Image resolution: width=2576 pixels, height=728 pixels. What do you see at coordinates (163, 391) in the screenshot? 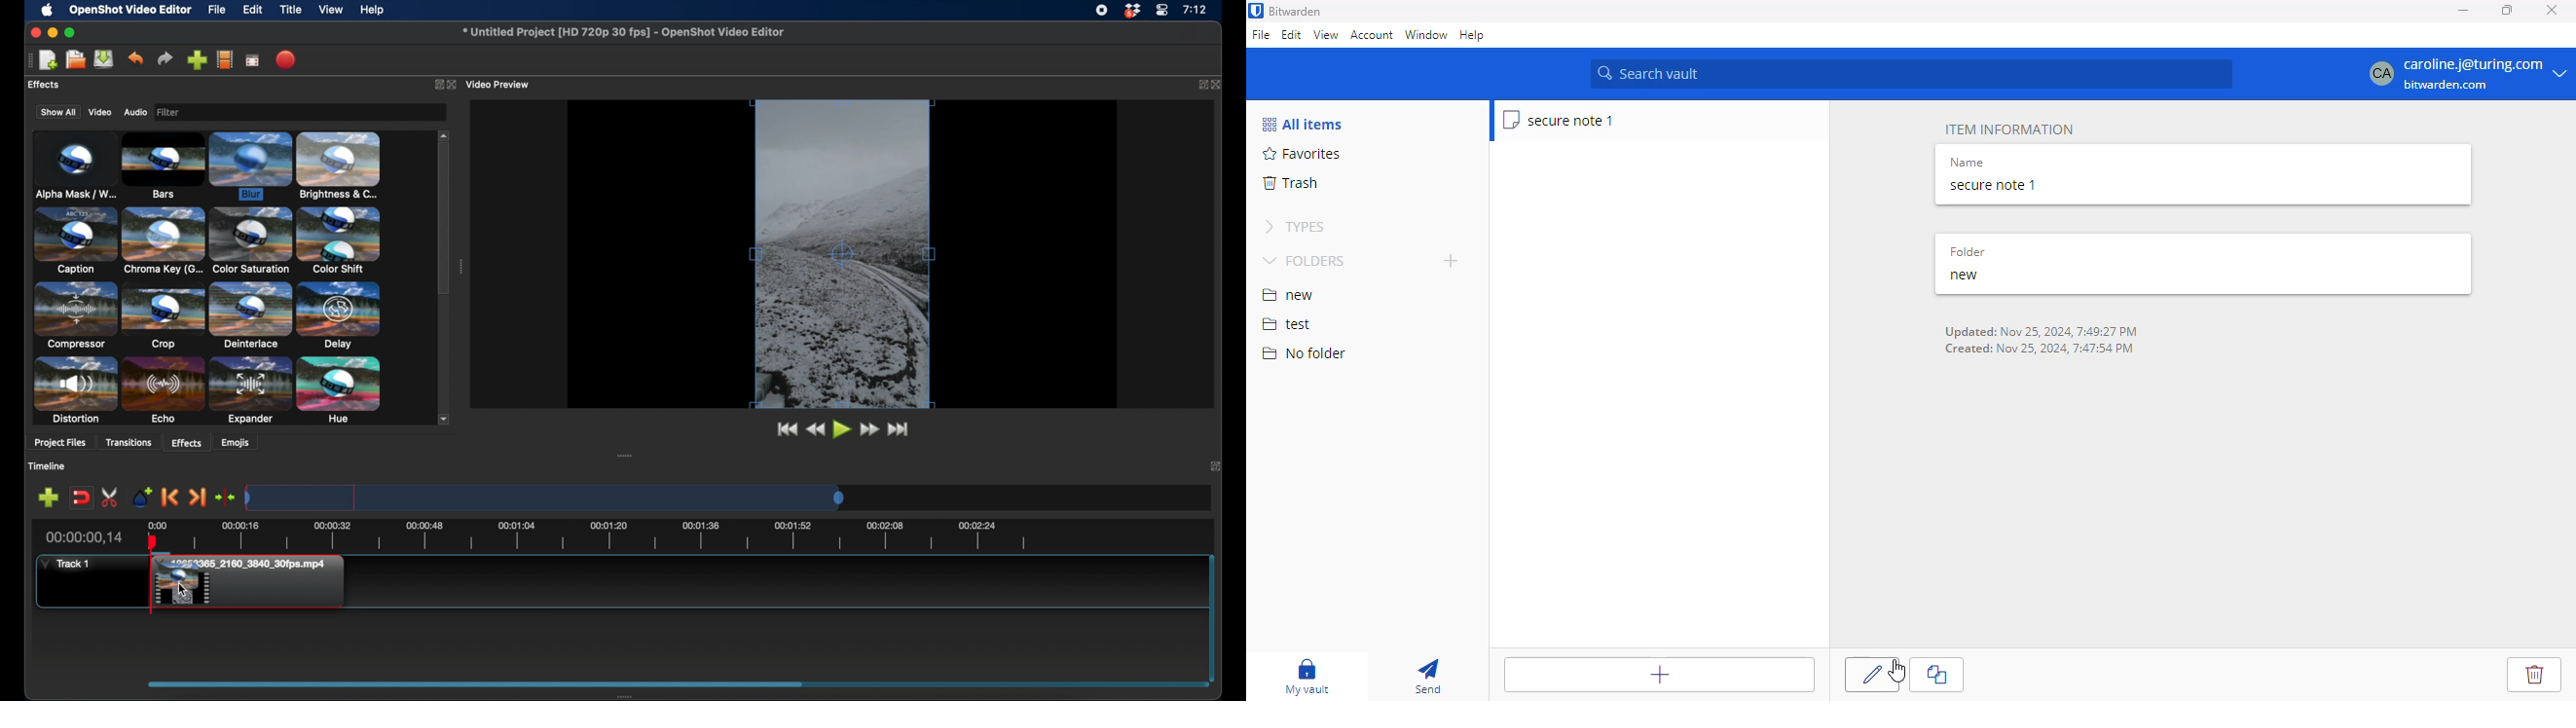
I see `echo` at bounding box center [163, 391].